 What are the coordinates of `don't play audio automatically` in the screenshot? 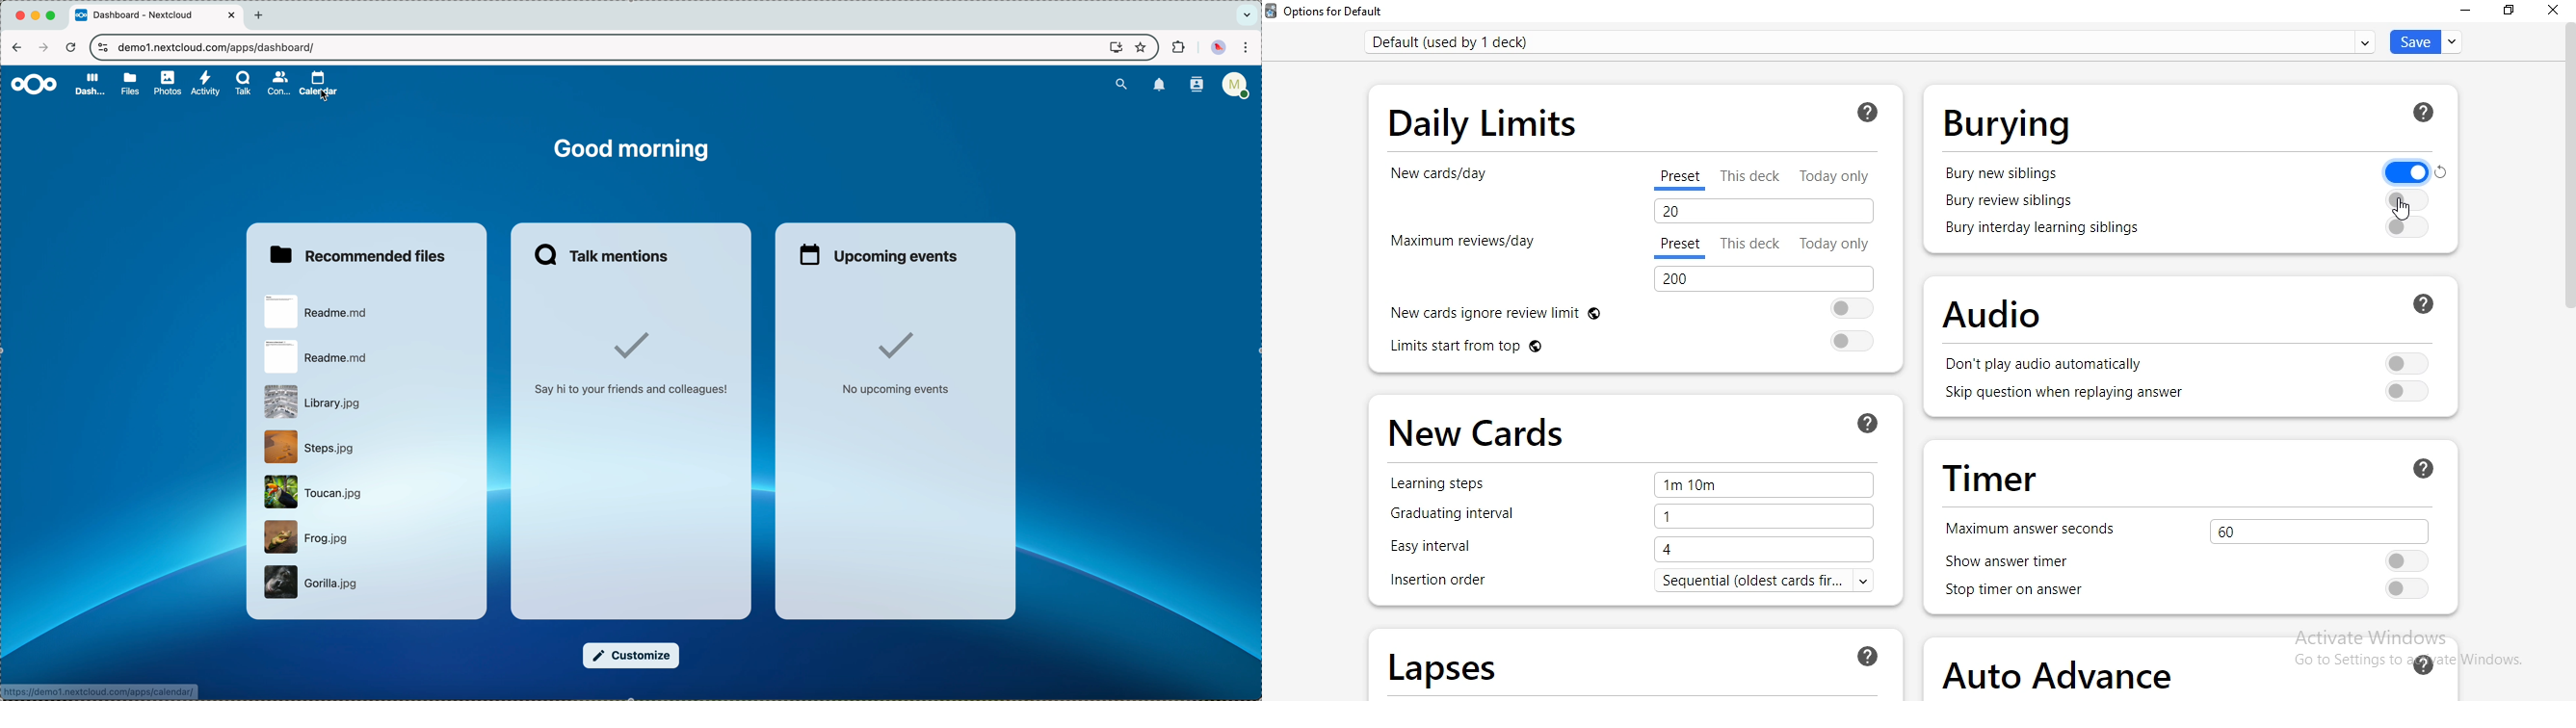 It's located at (2046, 365).